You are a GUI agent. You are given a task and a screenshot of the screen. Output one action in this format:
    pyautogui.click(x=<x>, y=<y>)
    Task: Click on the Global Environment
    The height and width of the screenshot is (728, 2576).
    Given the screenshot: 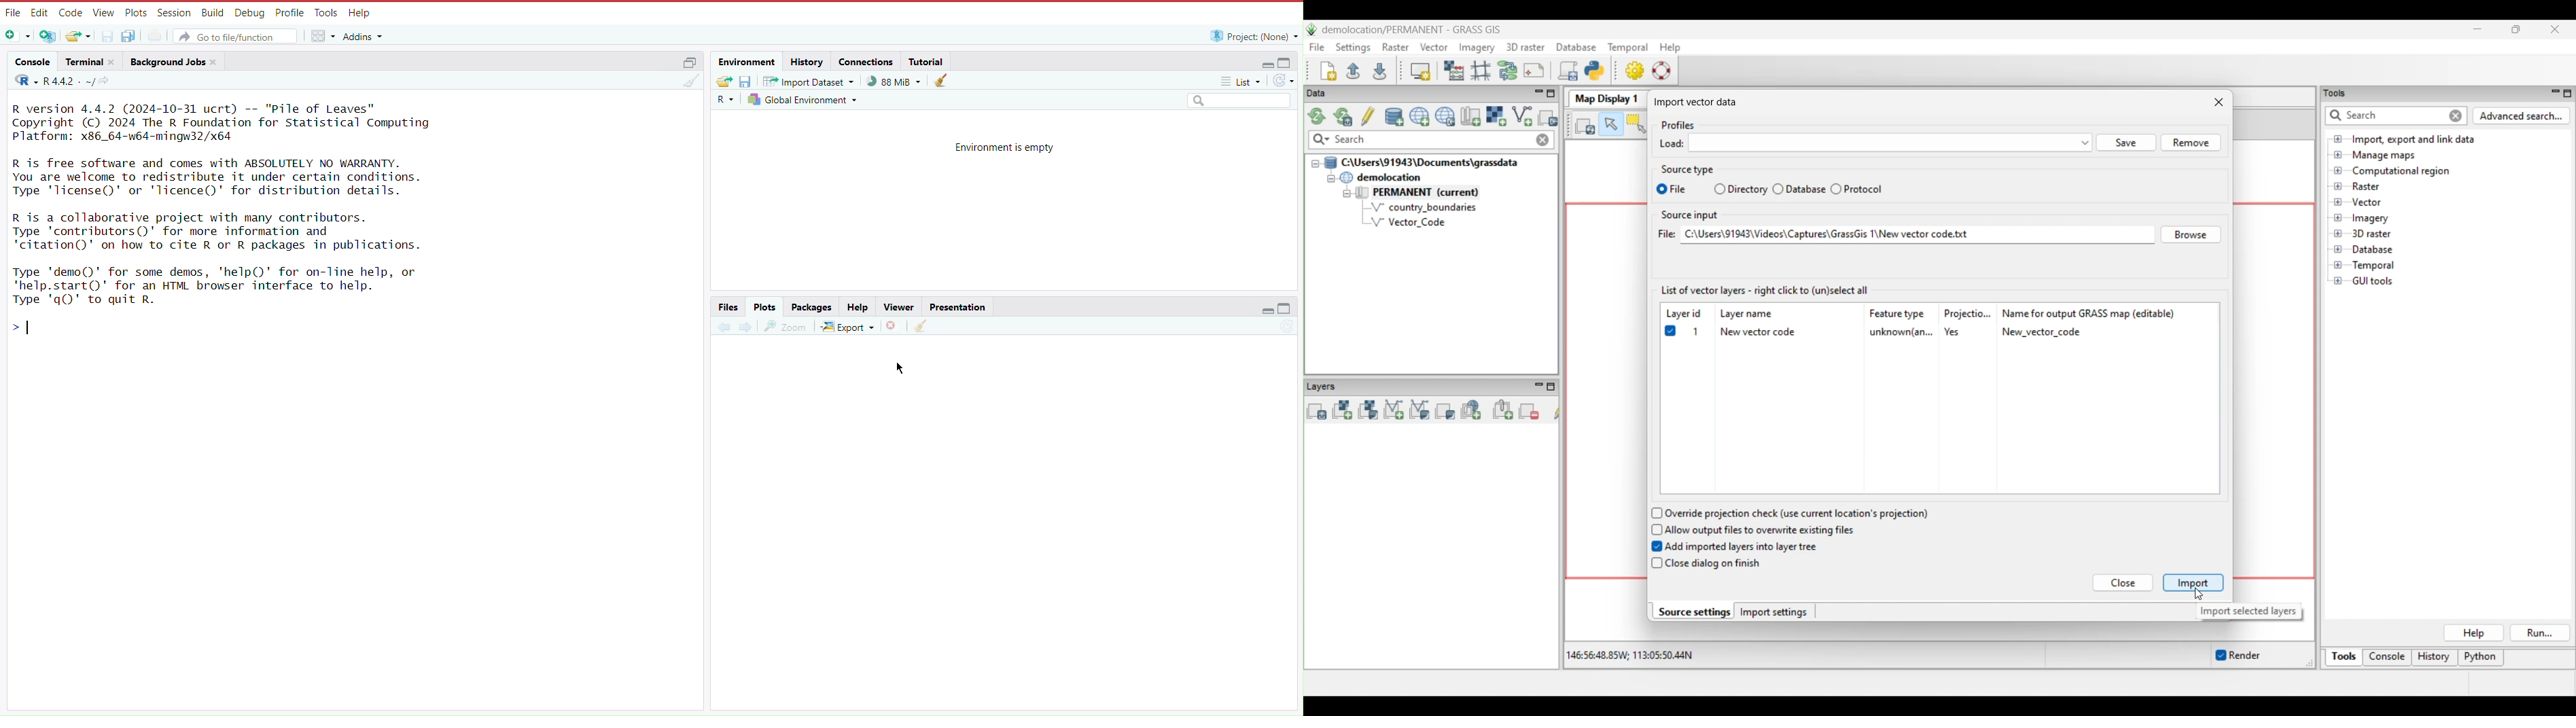 What is the action you would take?
    pyautogui.click(x=805, y=99)
    